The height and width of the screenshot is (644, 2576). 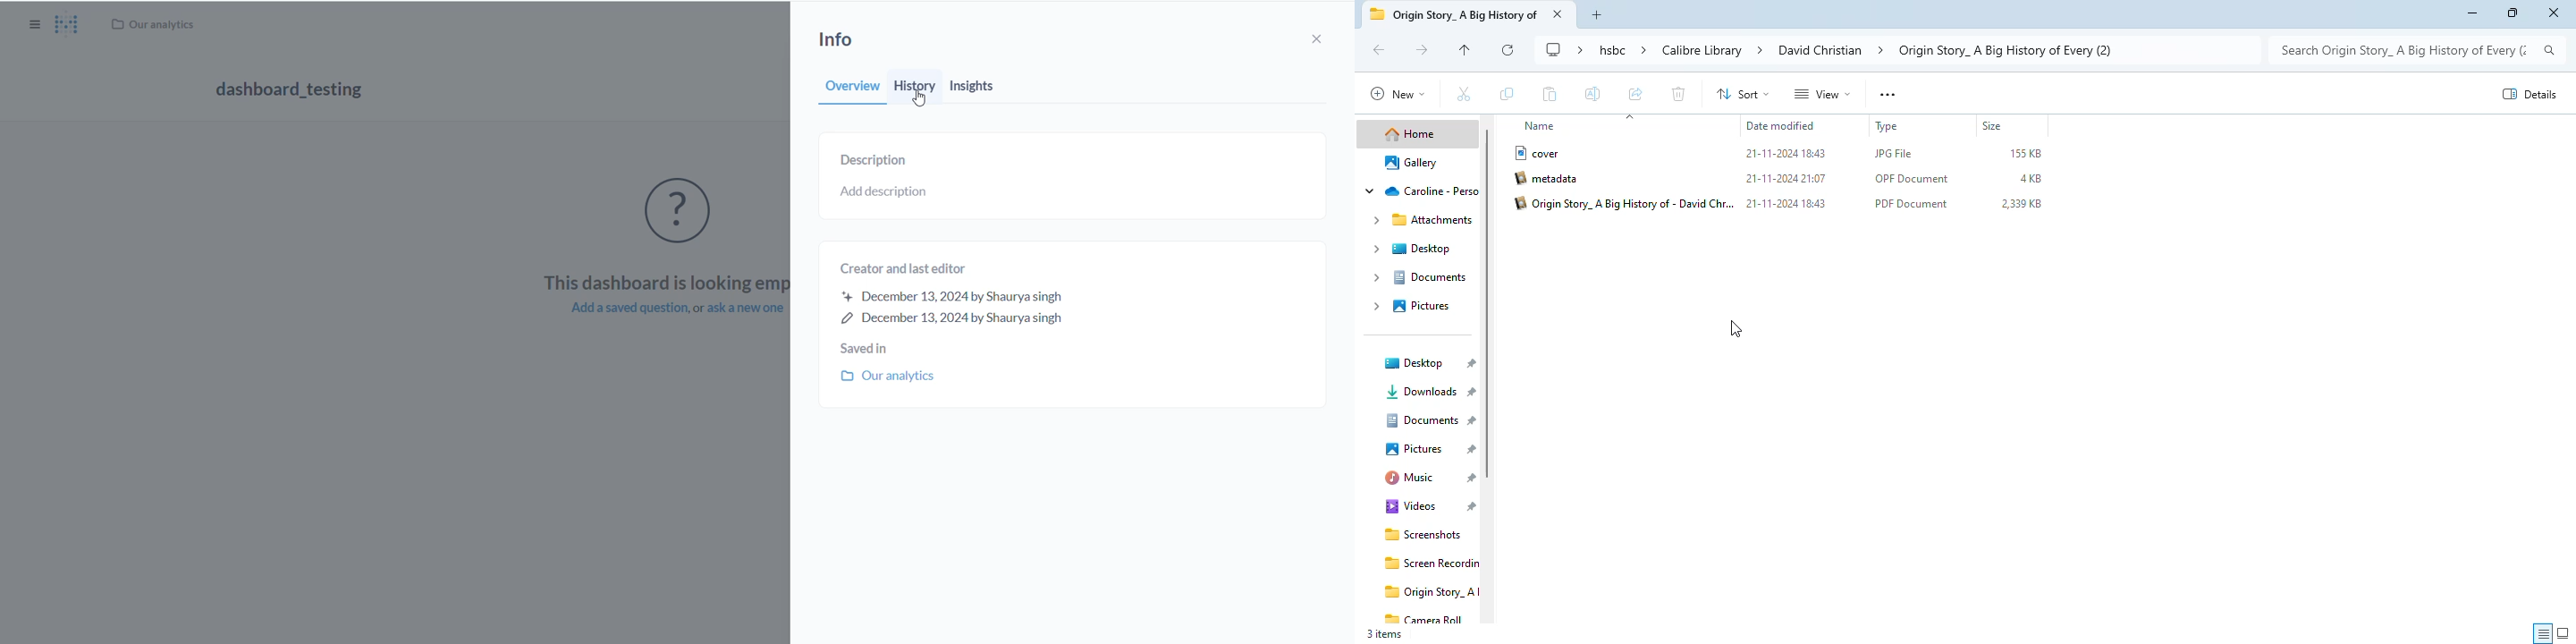 I want to click on home, so click(x=1412, y=133).